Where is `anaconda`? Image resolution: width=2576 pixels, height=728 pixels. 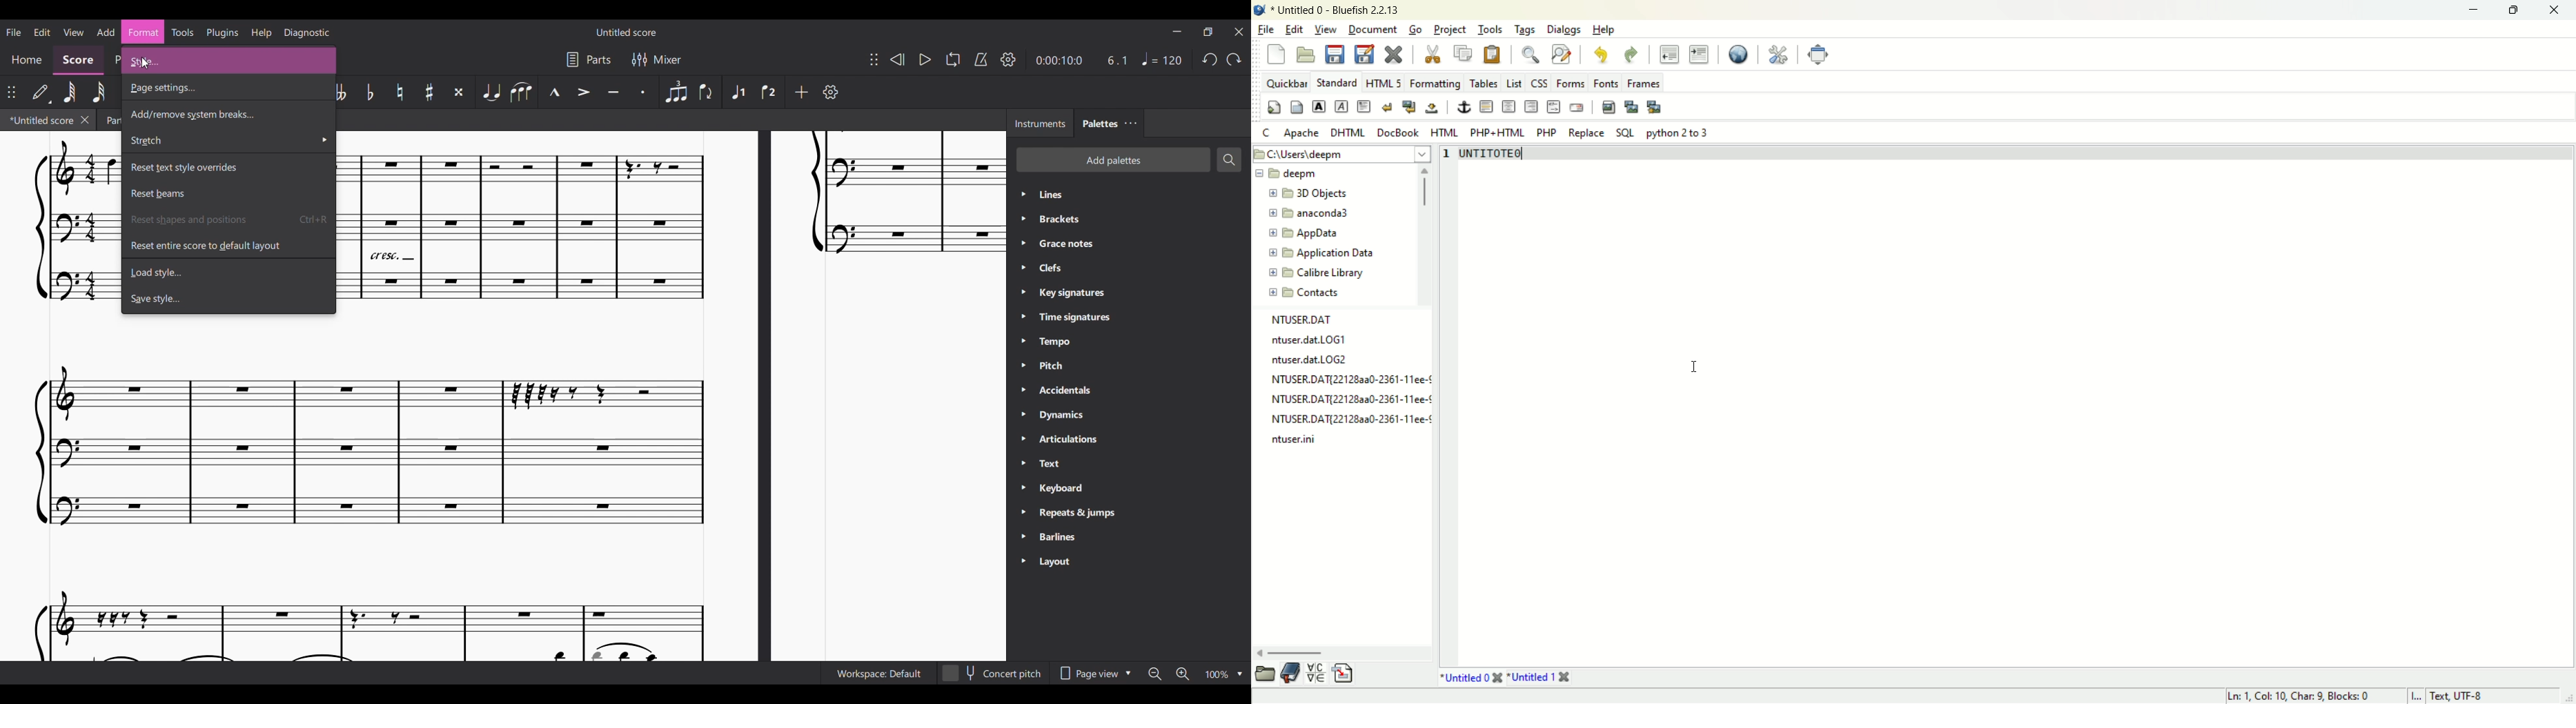
anaconda is located at coordinates (1305, 214).